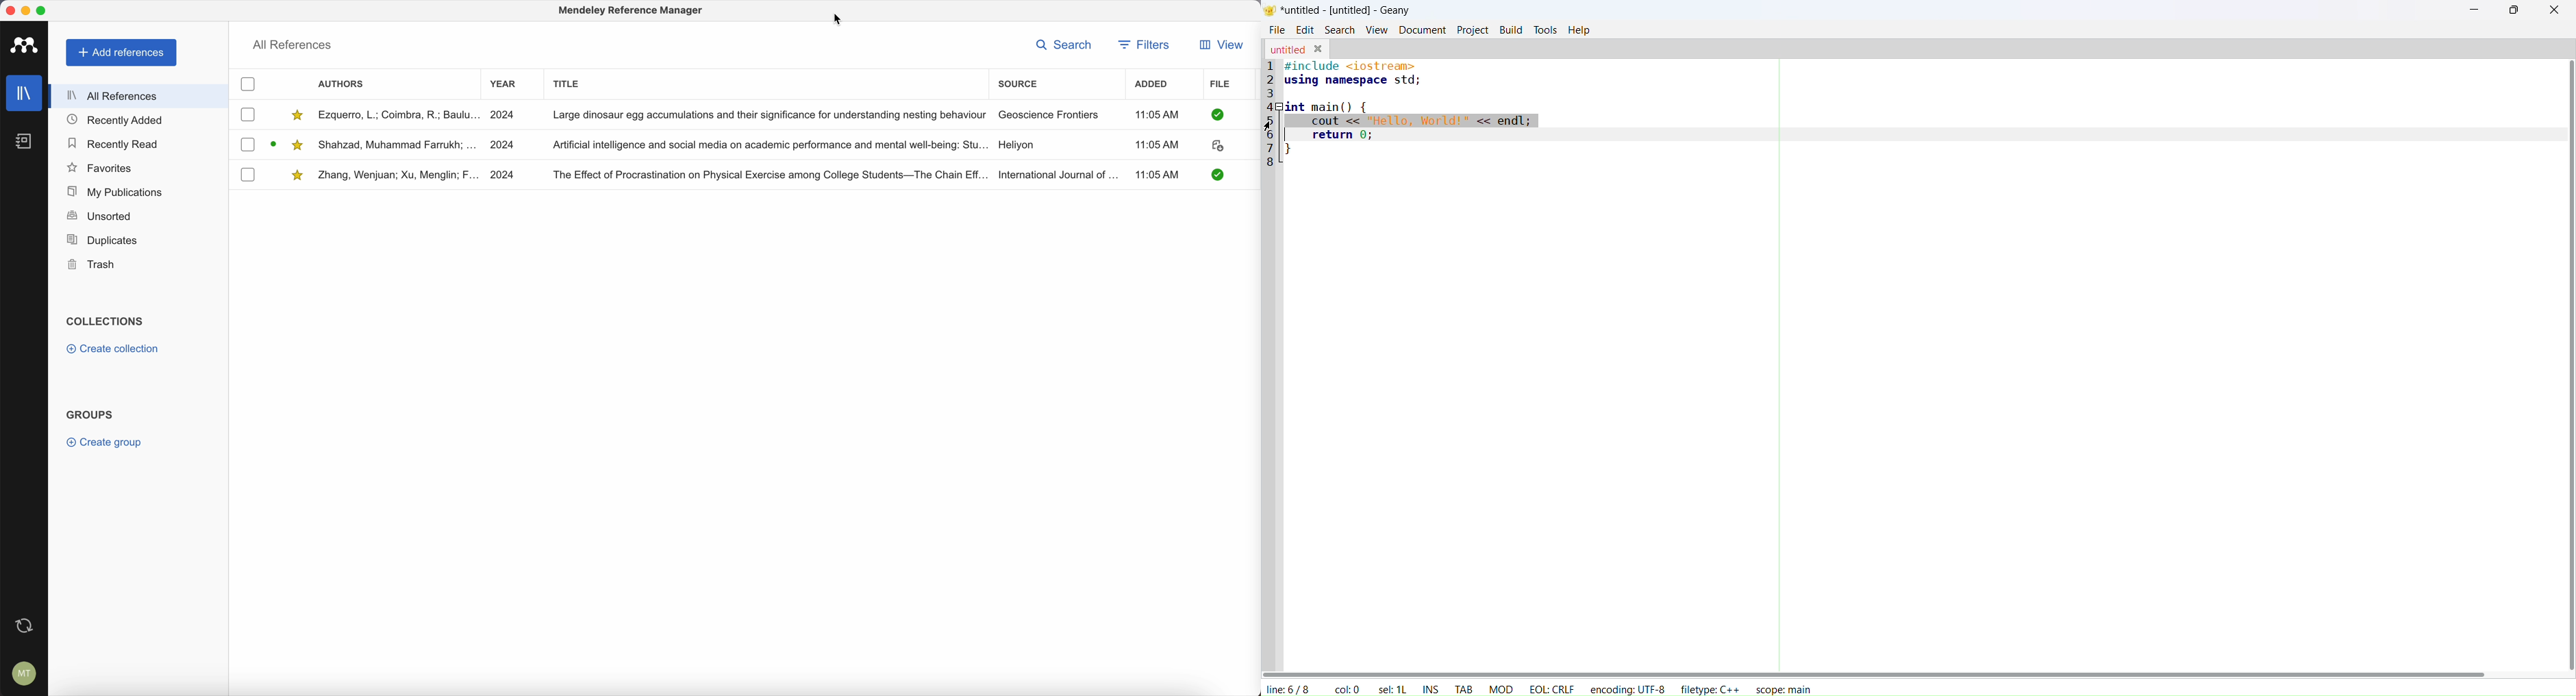 This screenshot has width=2576, height=700. What do you see at coordinates (298, 116) in the screenshot?
I see `favorite` at bounding box center [298, 116].